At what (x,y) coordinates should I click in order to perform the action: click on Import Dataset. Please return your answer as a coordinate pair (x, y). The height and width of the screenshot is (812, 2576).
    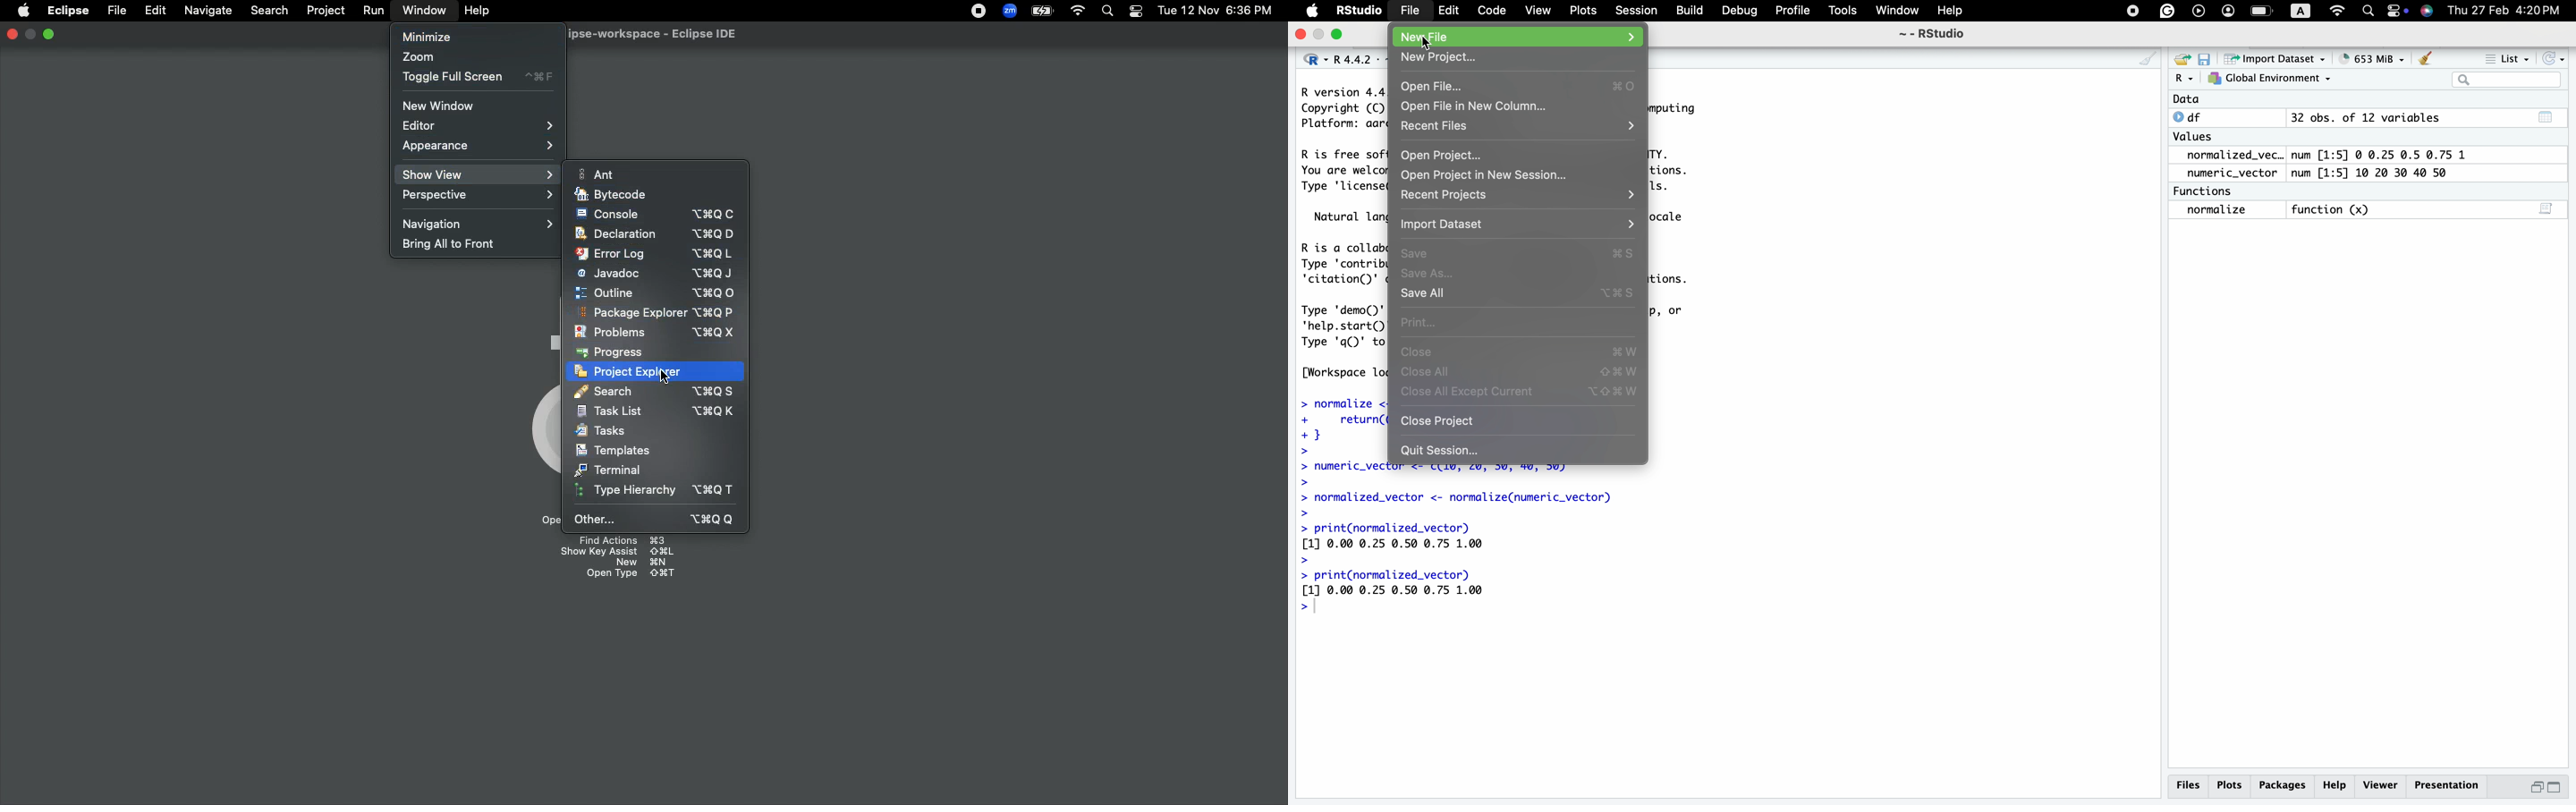
    Looking at the image, I should click on (2277, 58).